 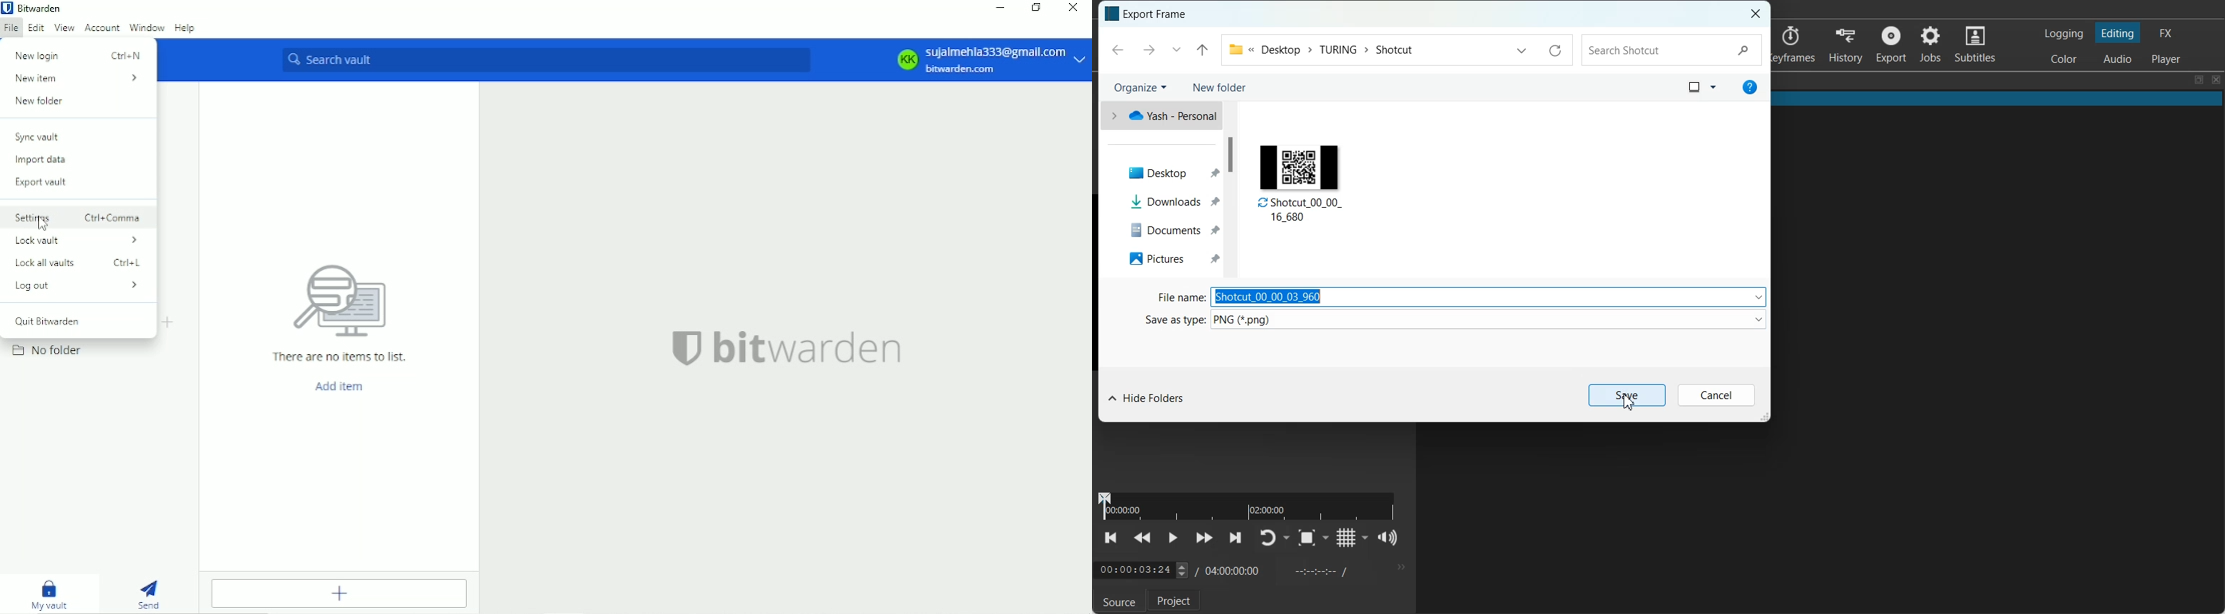 What do you see at coordinates (1752, 88) in the screenshot?
I see `Get help` at bounding box center [1752, 88].